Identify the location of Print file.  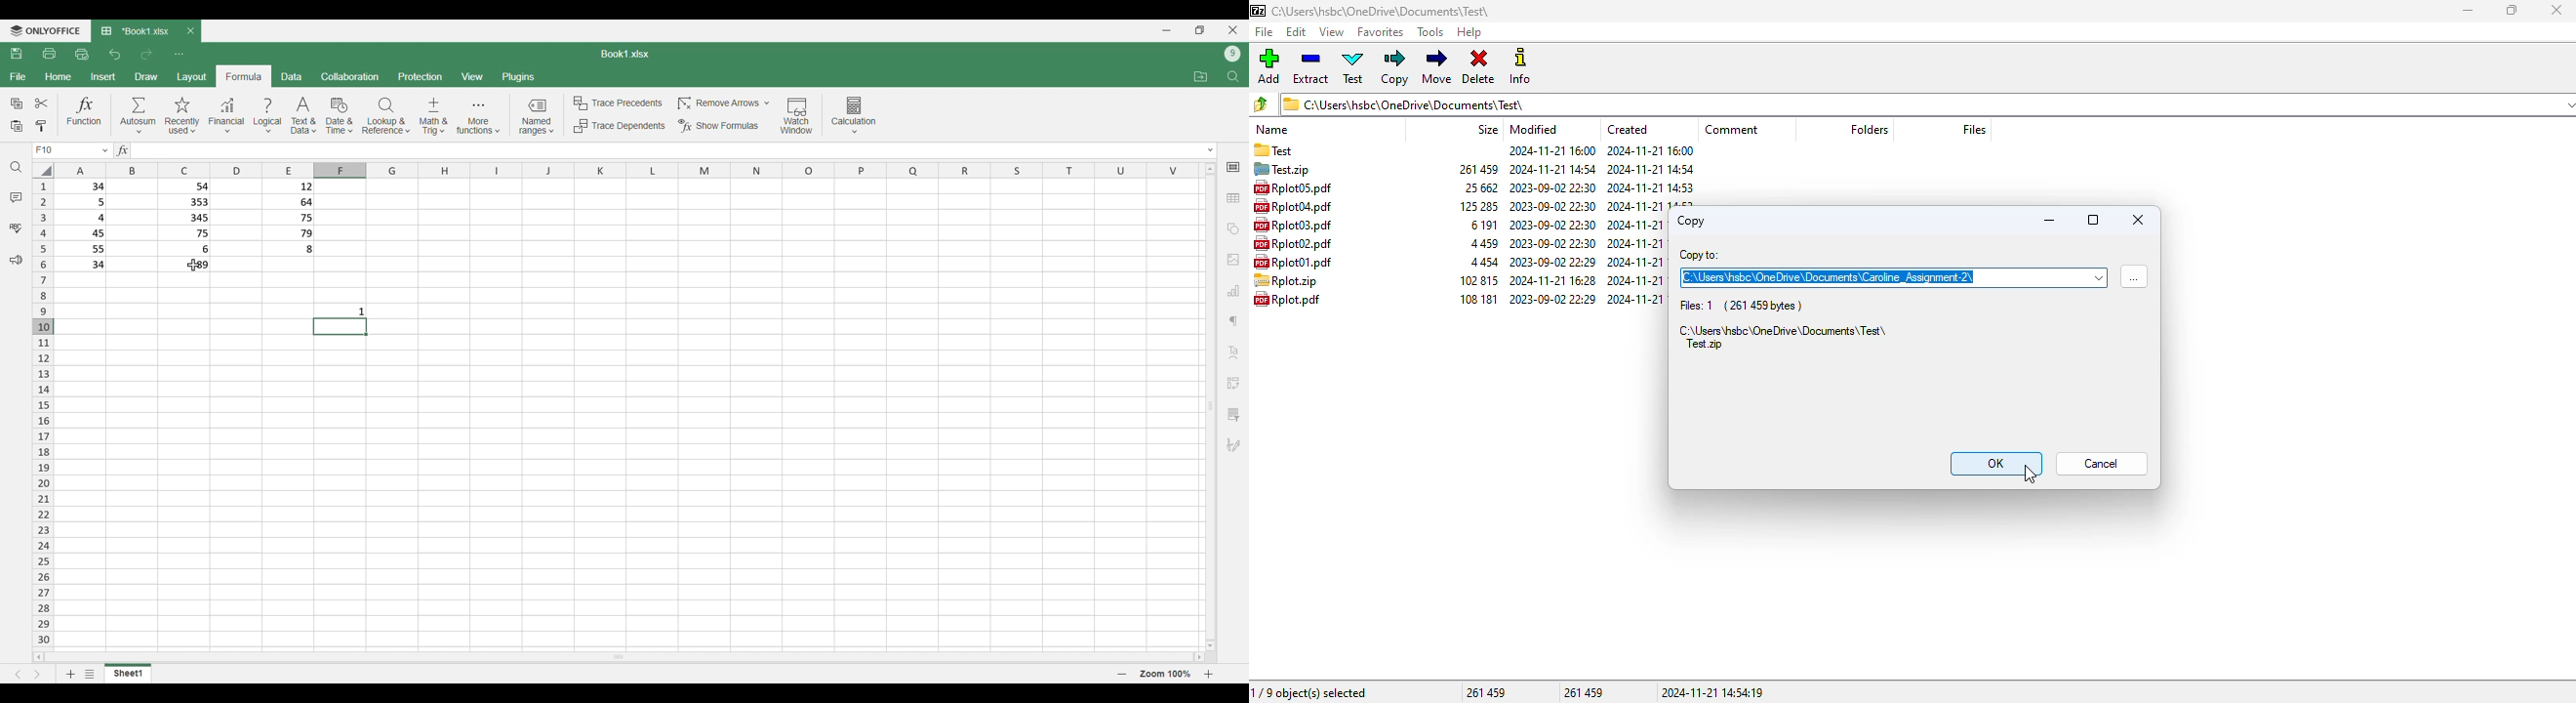
(49, 54).